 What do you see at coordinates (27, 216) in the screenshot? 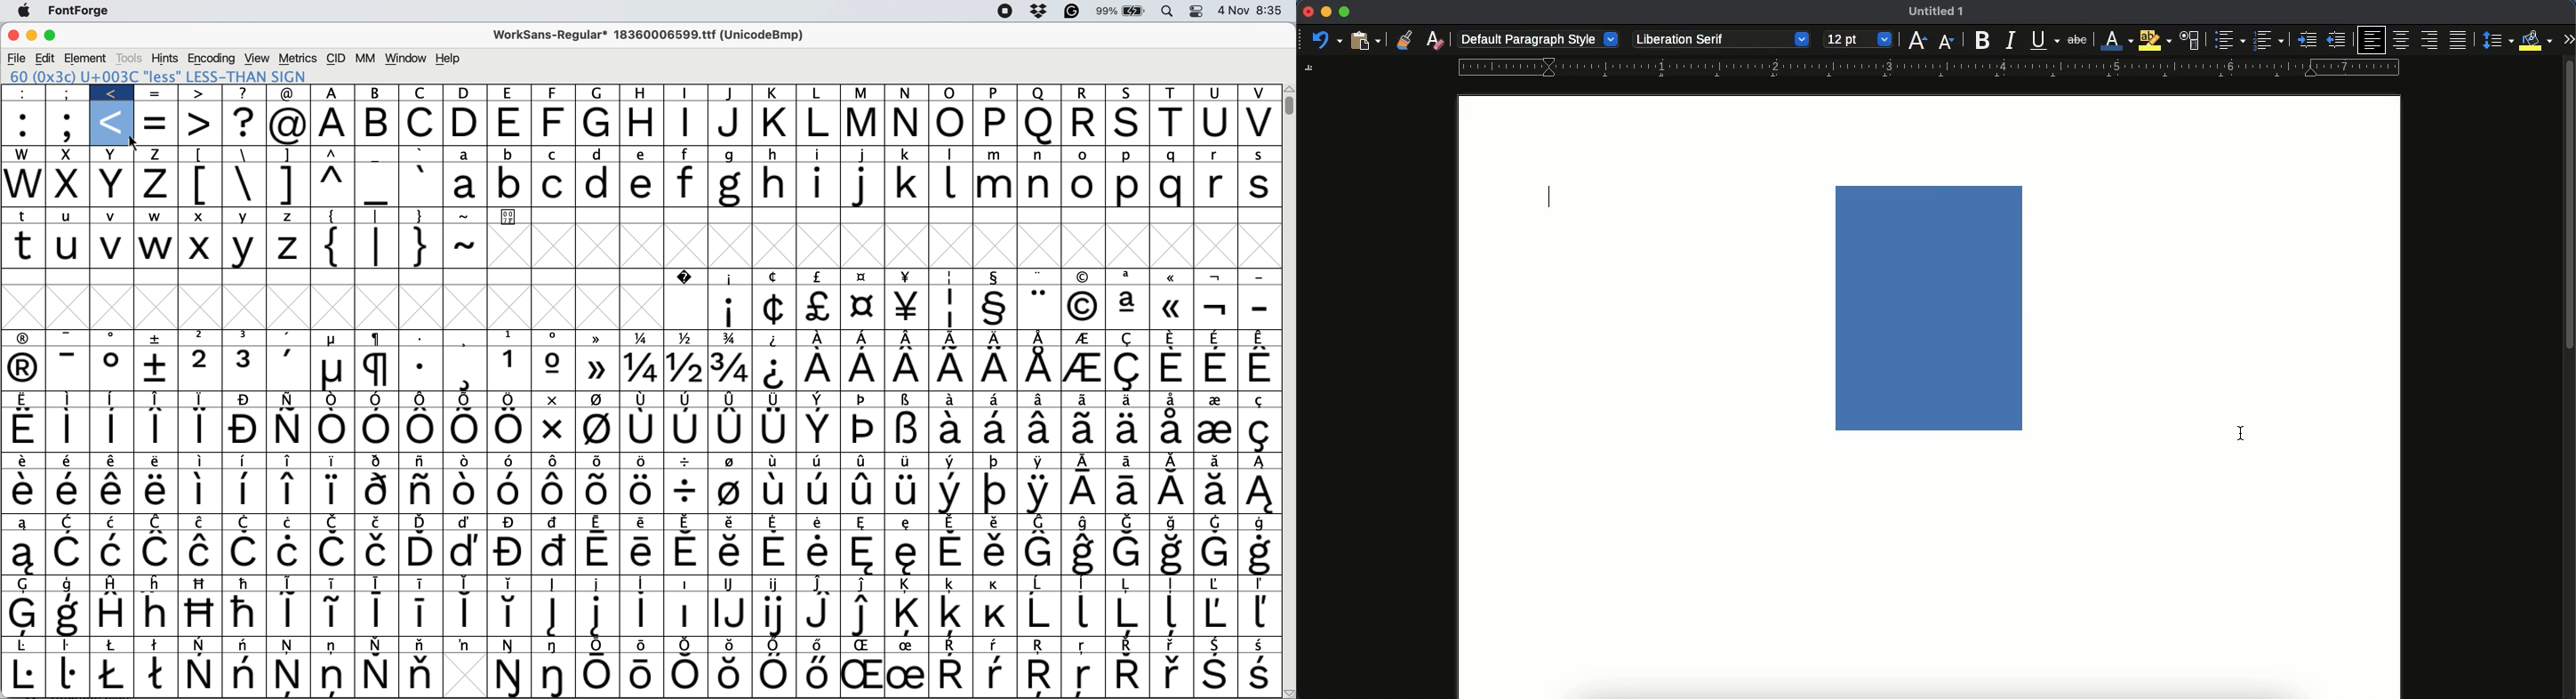
I see `t` at bounding box center [27, 216].